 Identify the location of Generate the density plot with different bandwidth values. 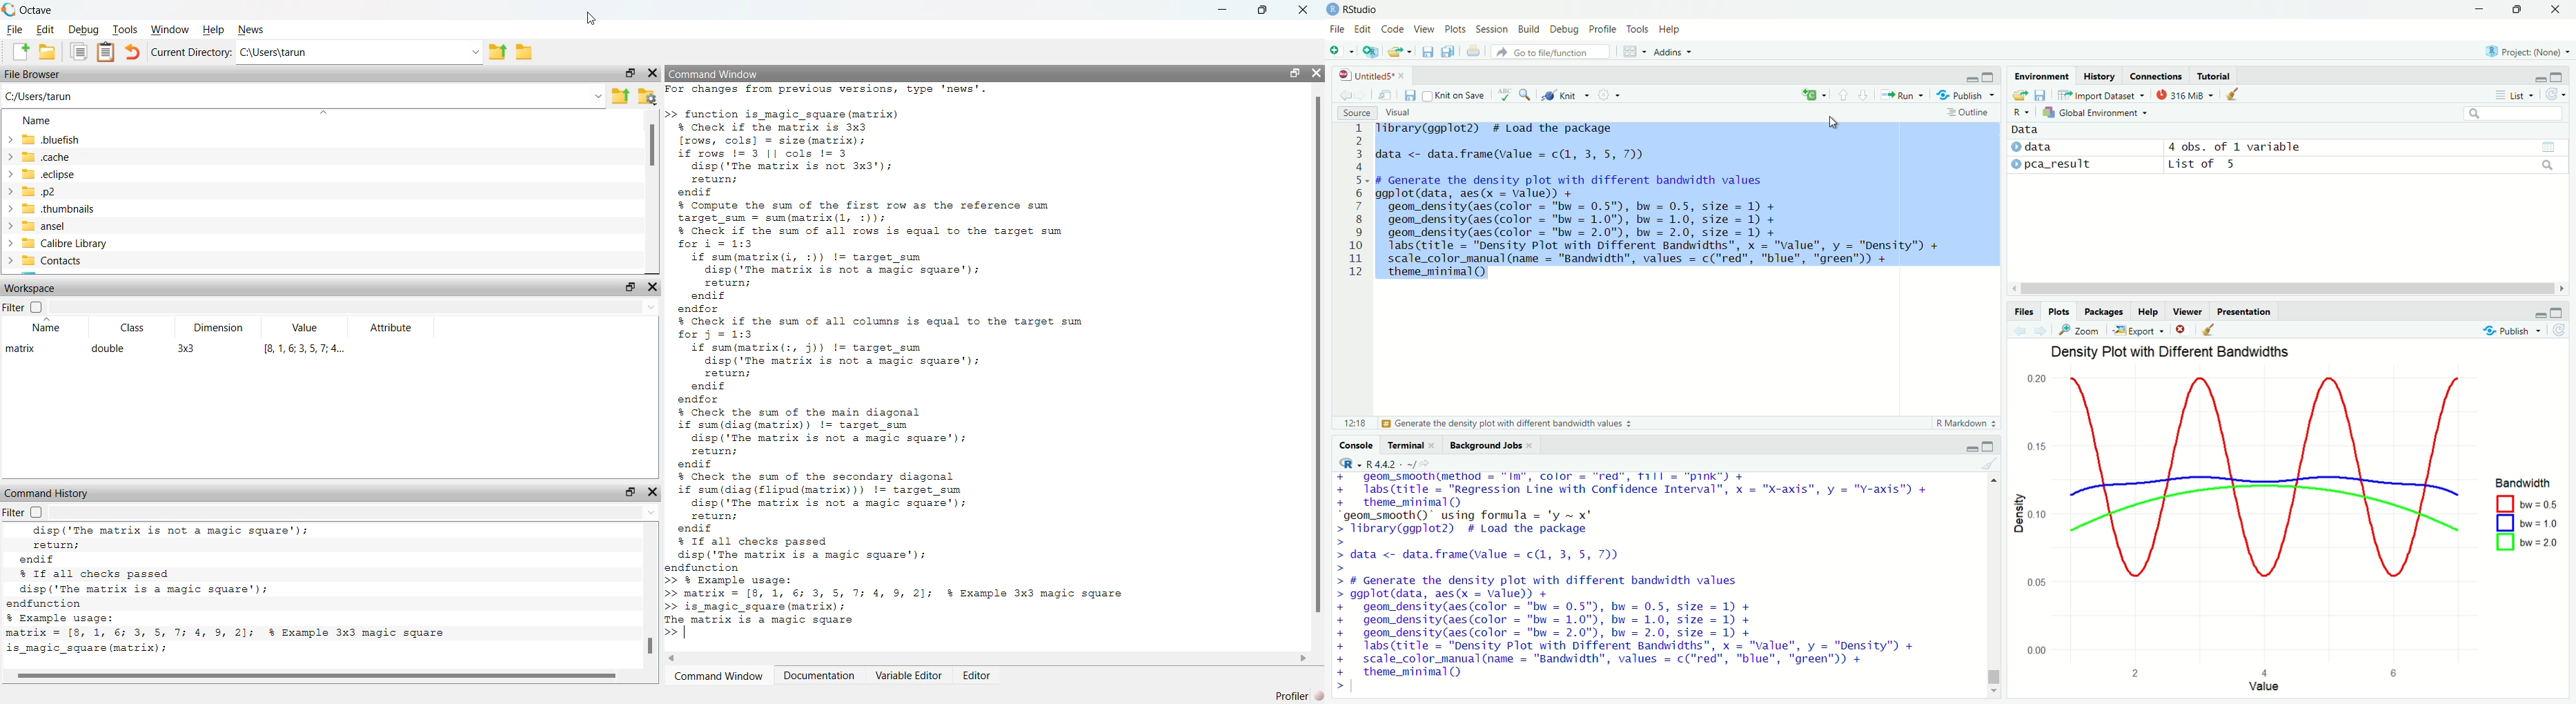
(1505, 424).